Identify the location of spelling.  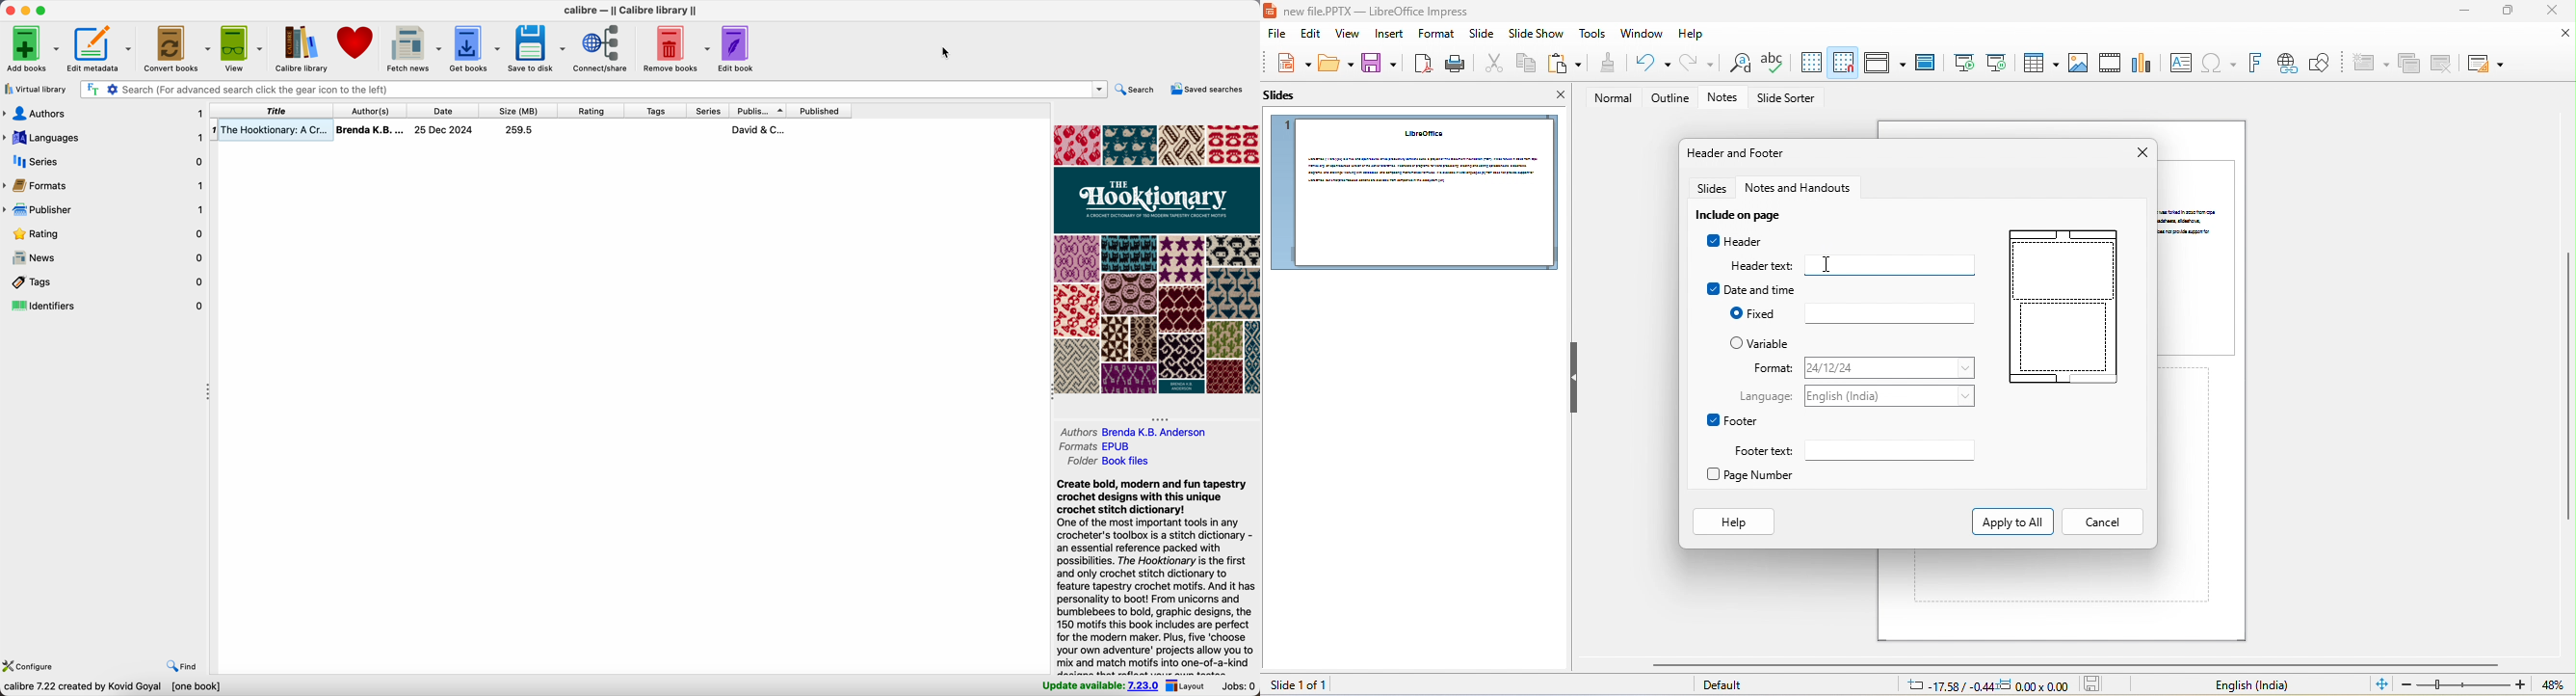
(1773, 64).